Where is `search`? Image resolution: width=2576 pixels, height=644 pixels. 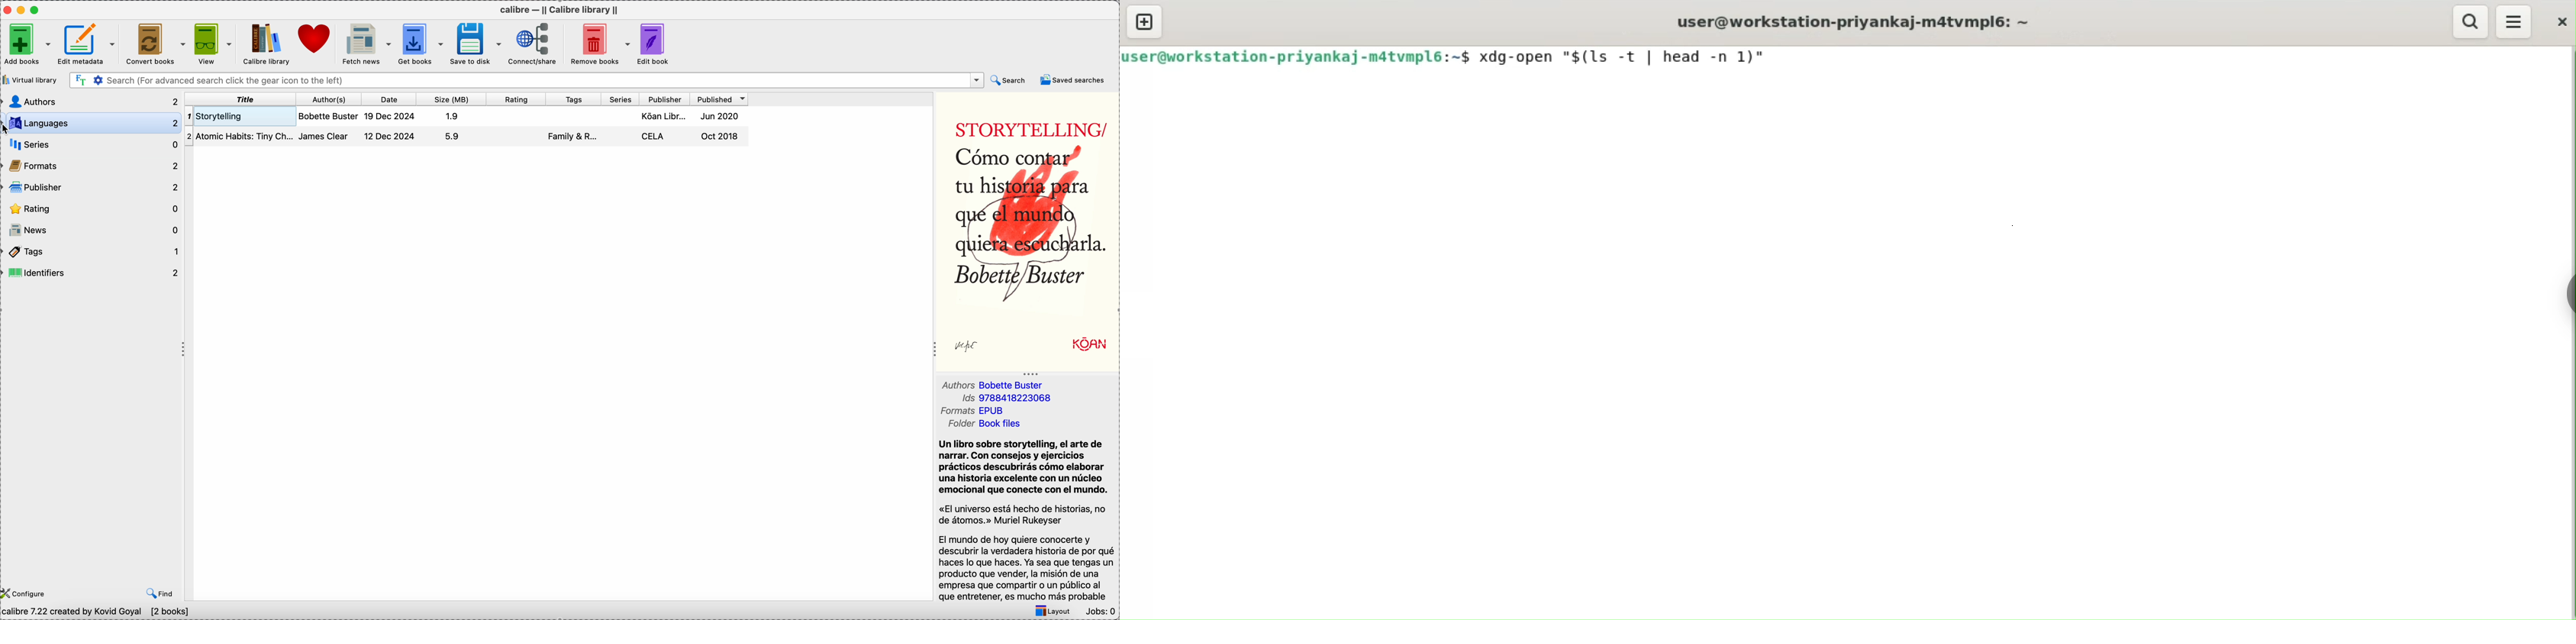 search is located at coordinates (1012, 81).